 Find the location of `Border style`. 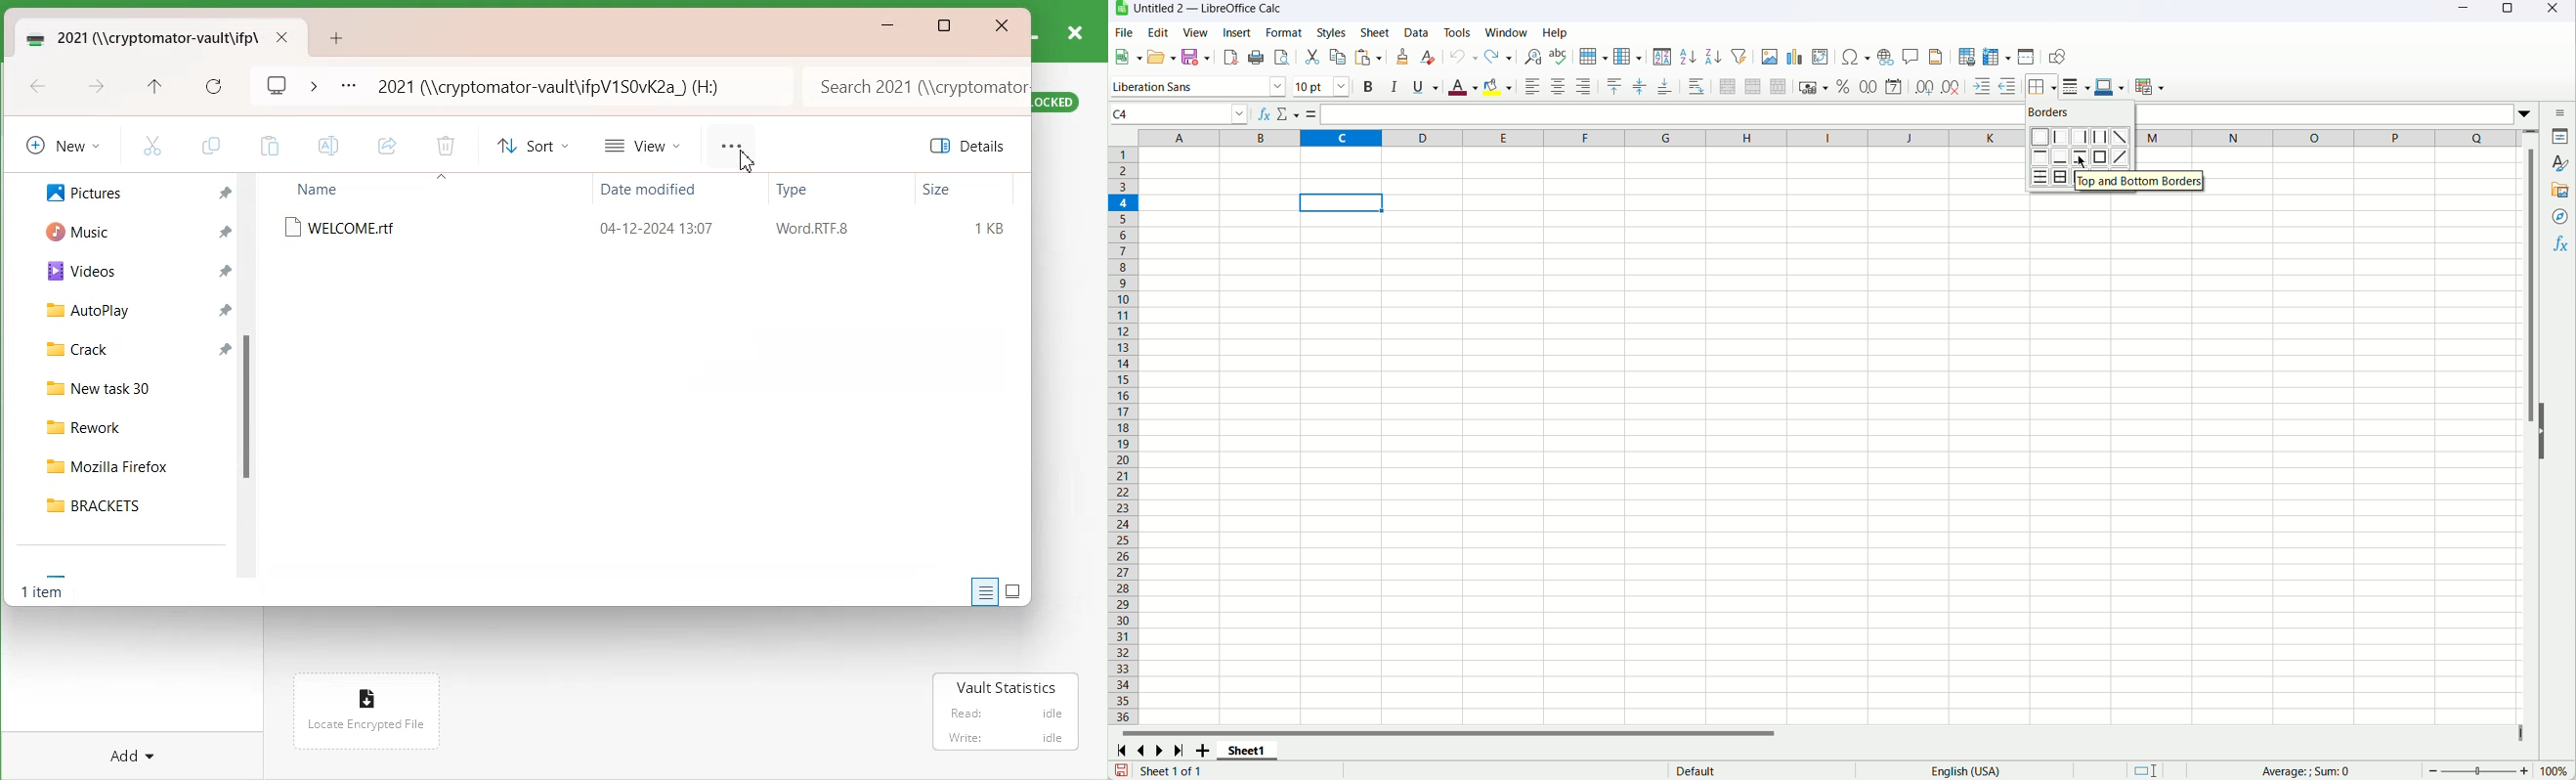

Border style is located at coordinates (2075, 86).